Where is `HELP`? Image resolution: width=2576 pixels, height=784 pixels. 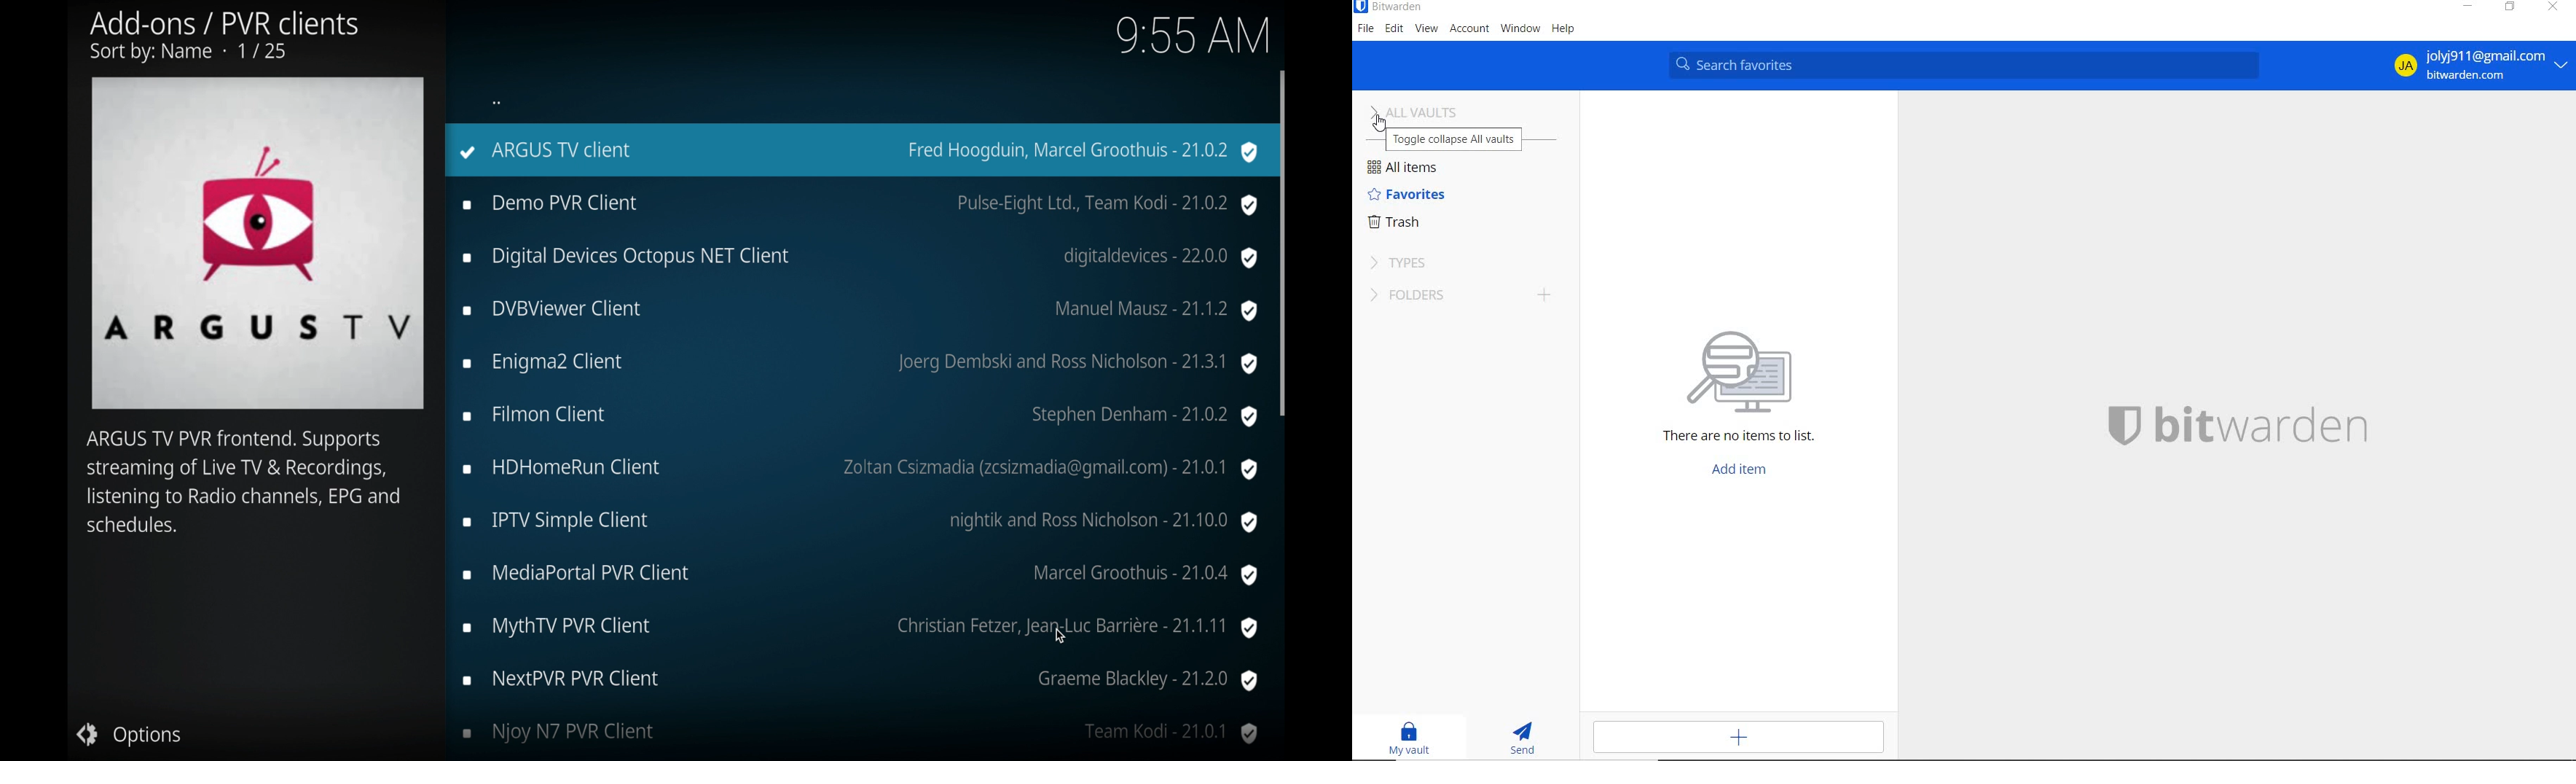
HELP is located at coordinates (1563, 30).